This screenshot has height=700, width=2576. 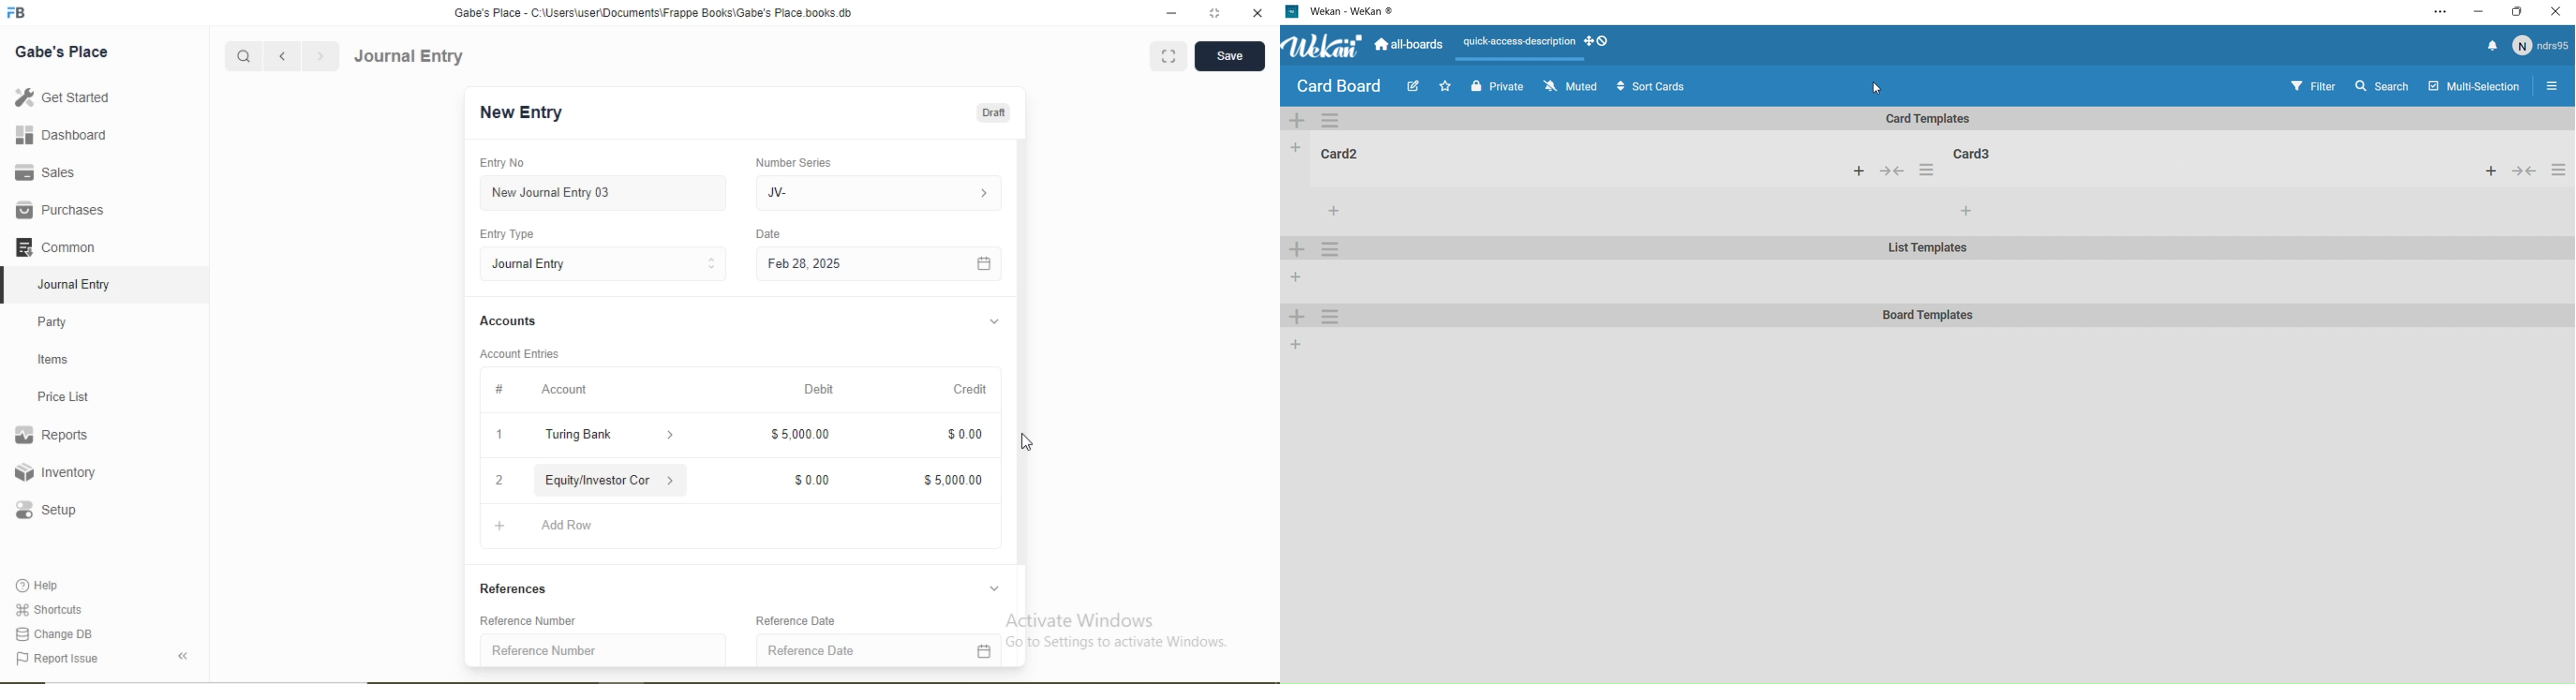 I want to click on Reference Date, so click(x=812, y=650).